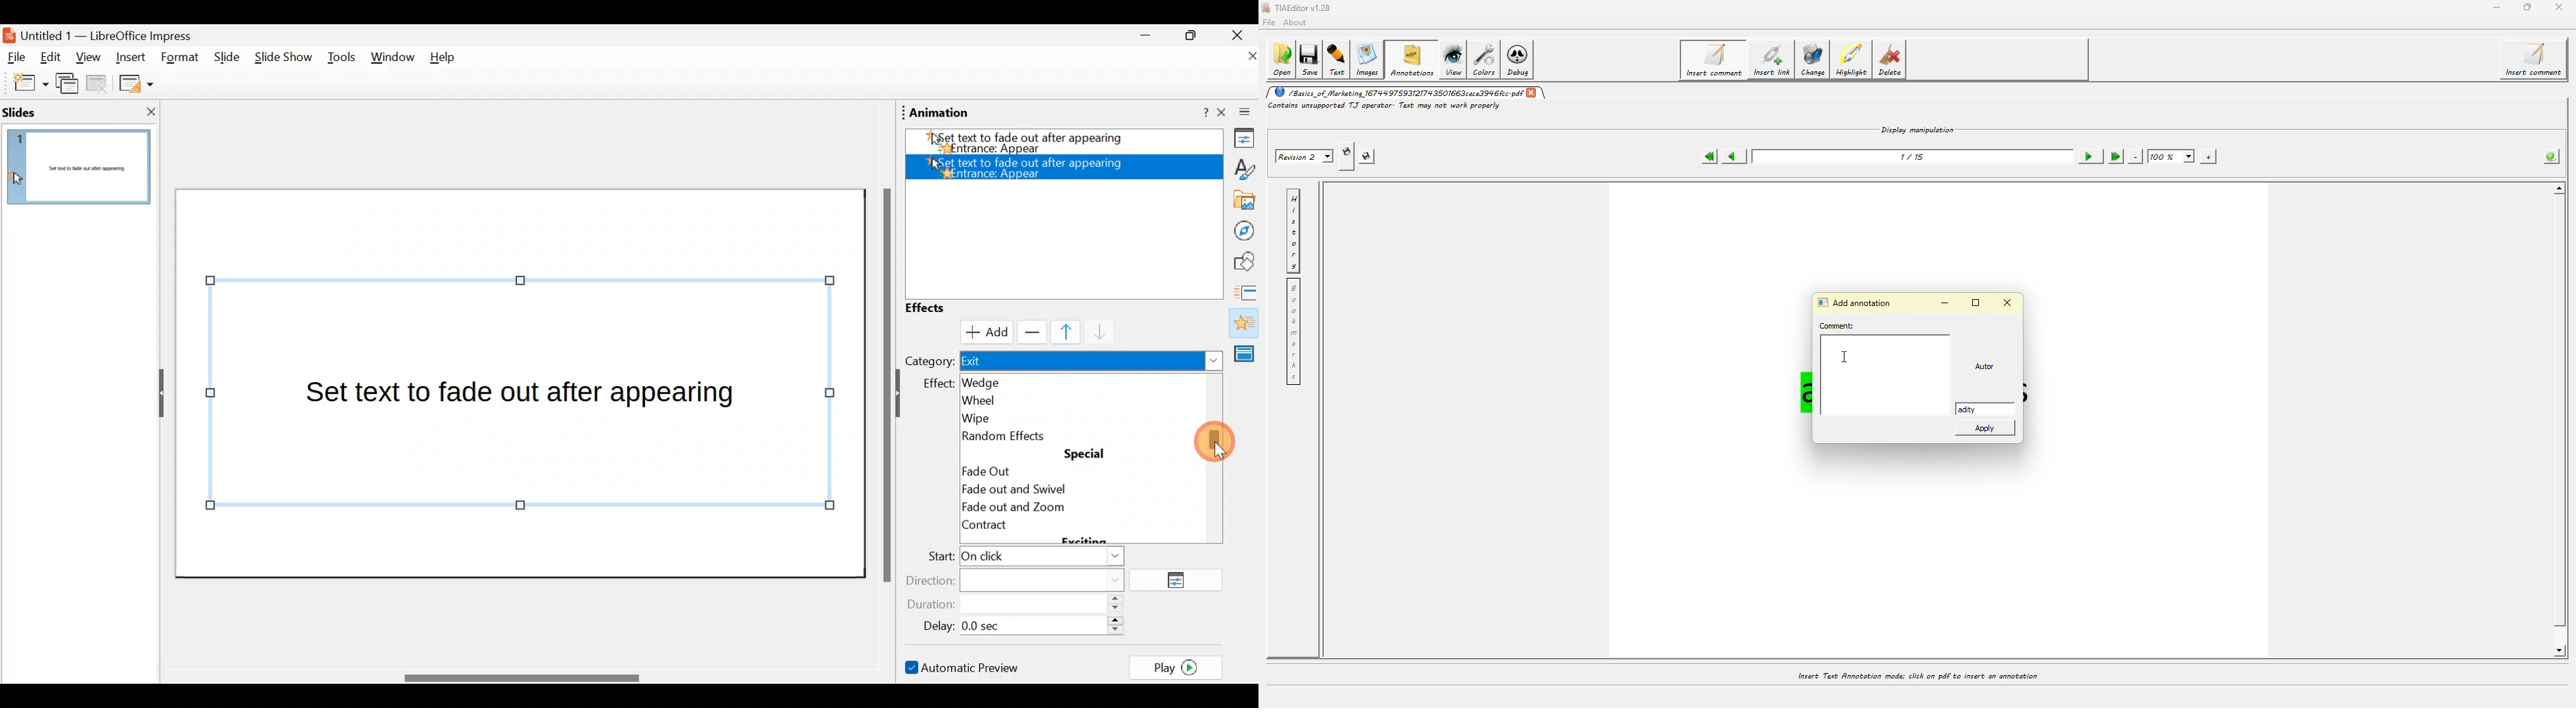 The height and width of the screenshot is (728, 2576). I want to click on Maximise, so click(1196, 35).